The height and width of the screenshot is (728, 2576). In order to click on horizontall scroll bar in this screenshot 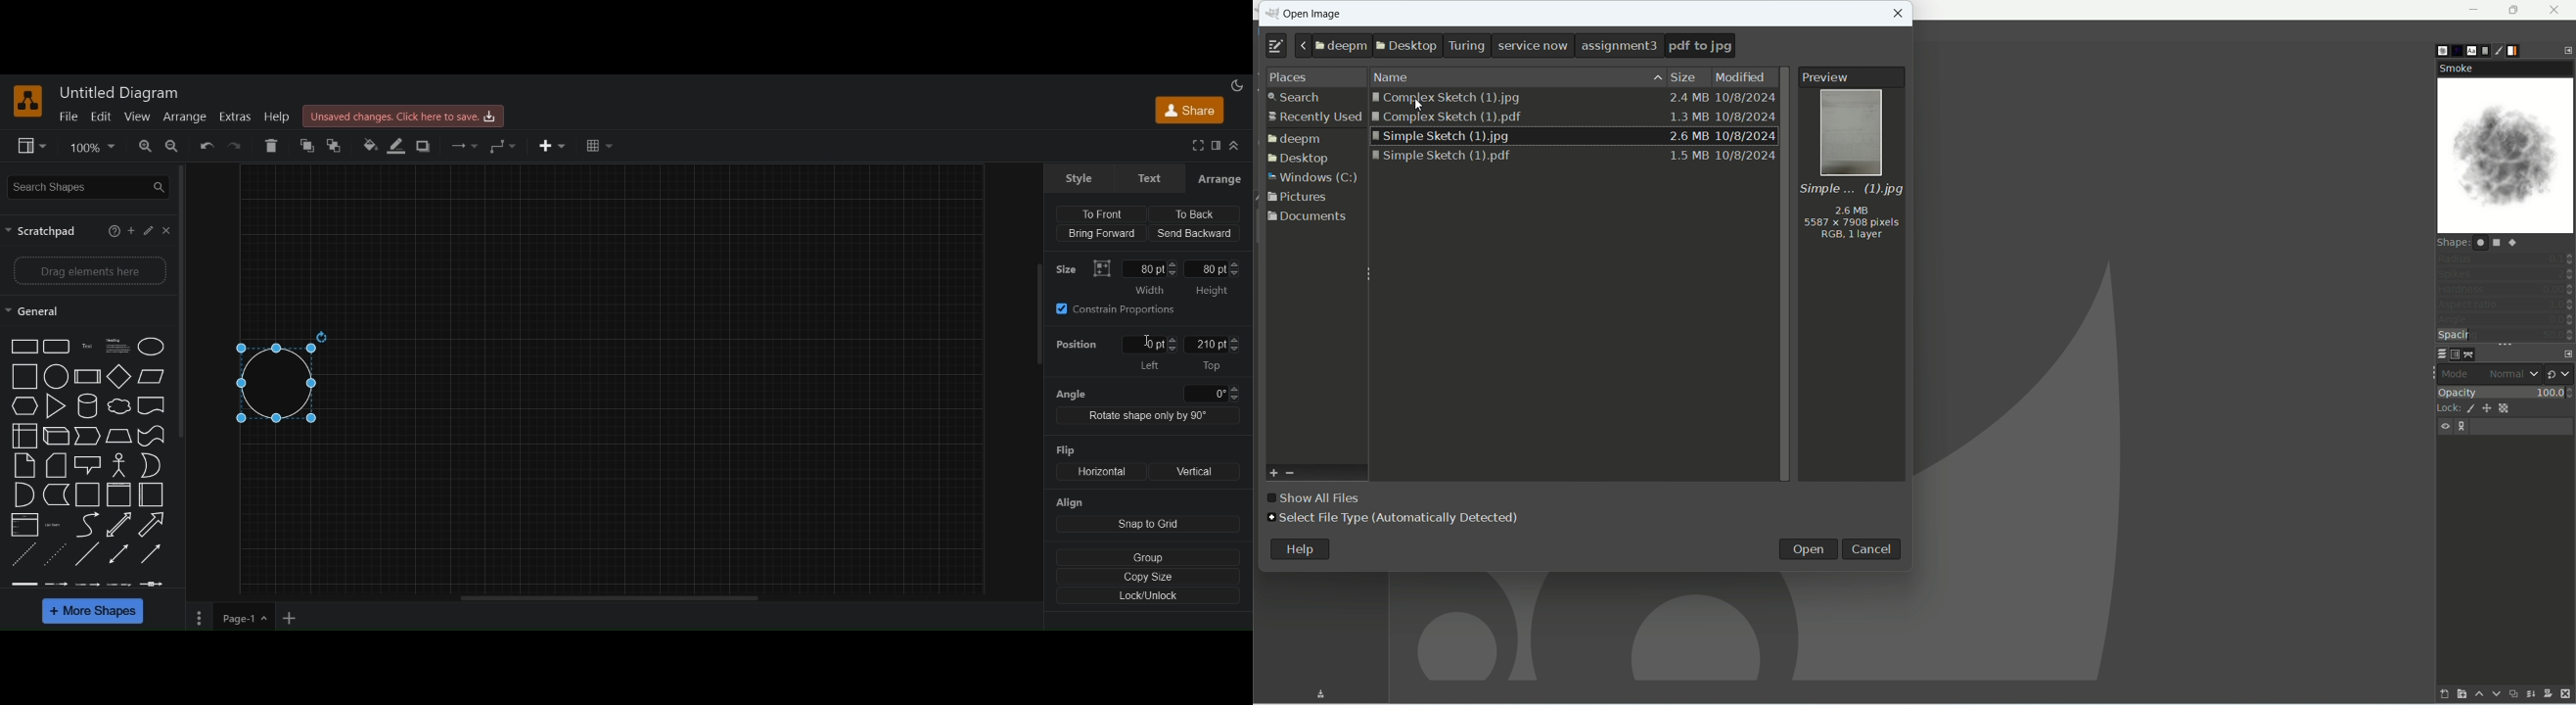, I will do `click(612, 598)`.